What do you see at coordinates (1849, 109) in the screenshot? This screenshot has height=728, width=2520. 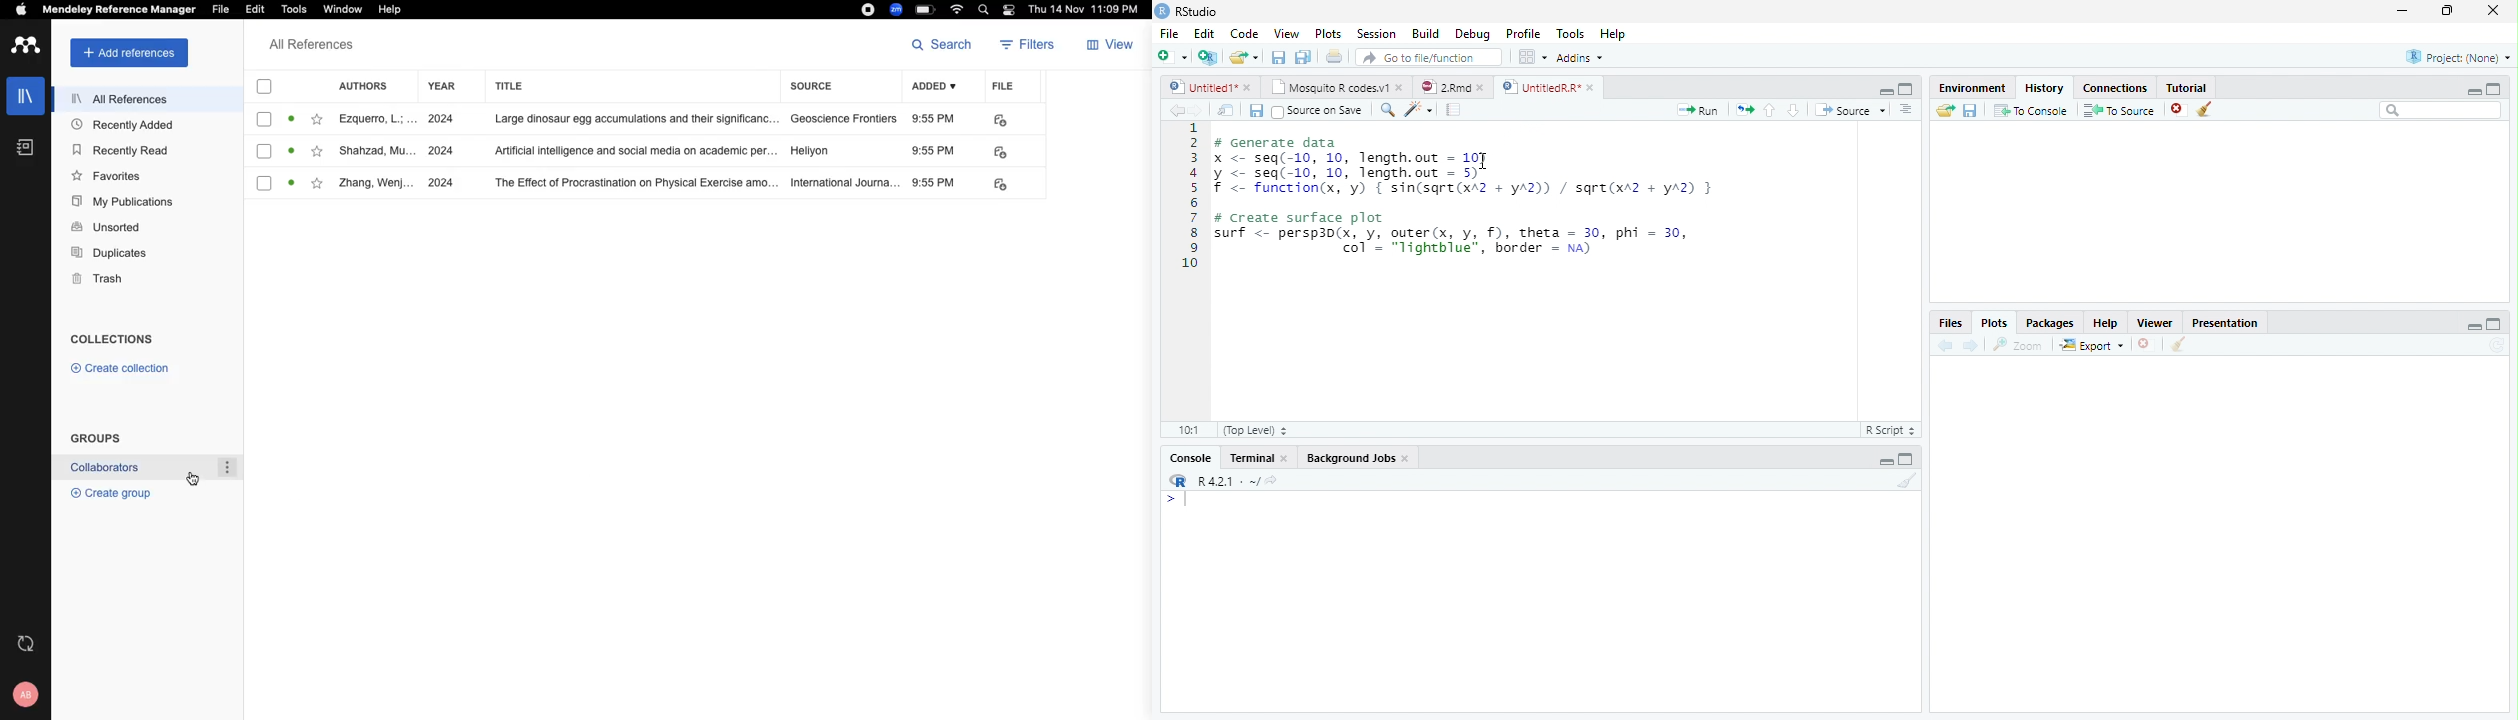 I see `Source` at bounding box center [1849, 109].